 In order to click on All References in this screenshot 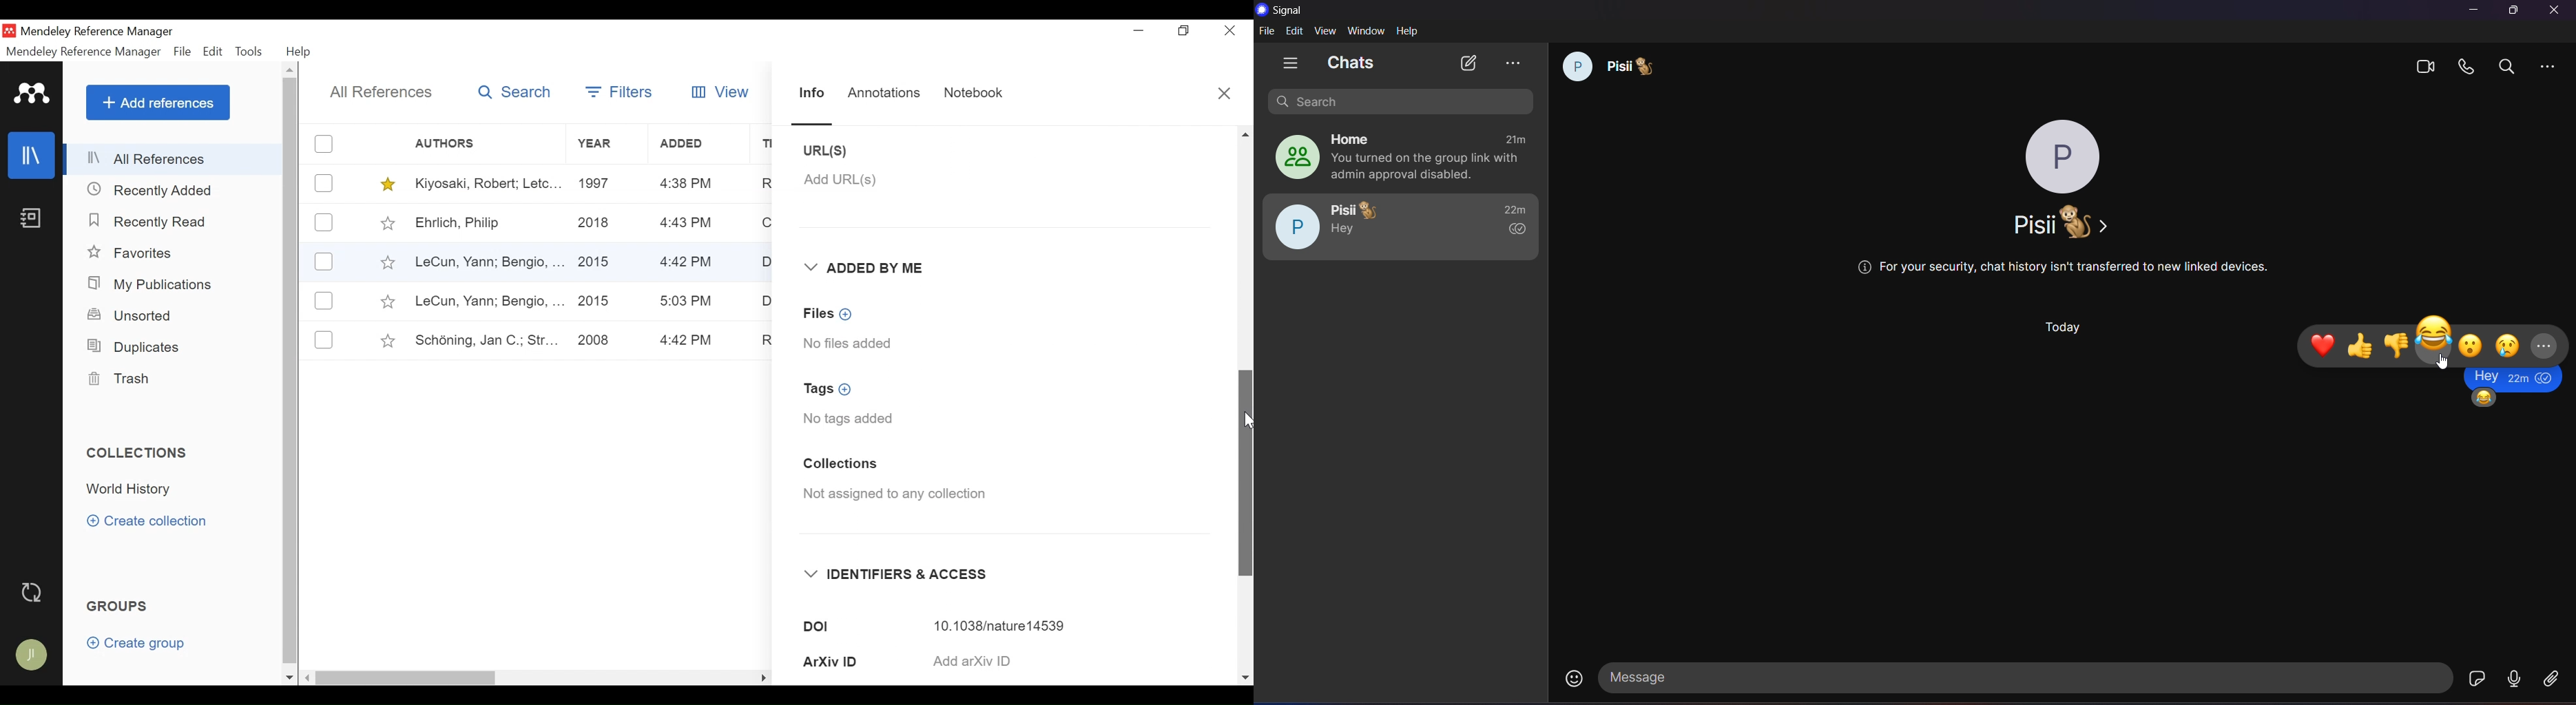, I will do `click(382, 92)`.